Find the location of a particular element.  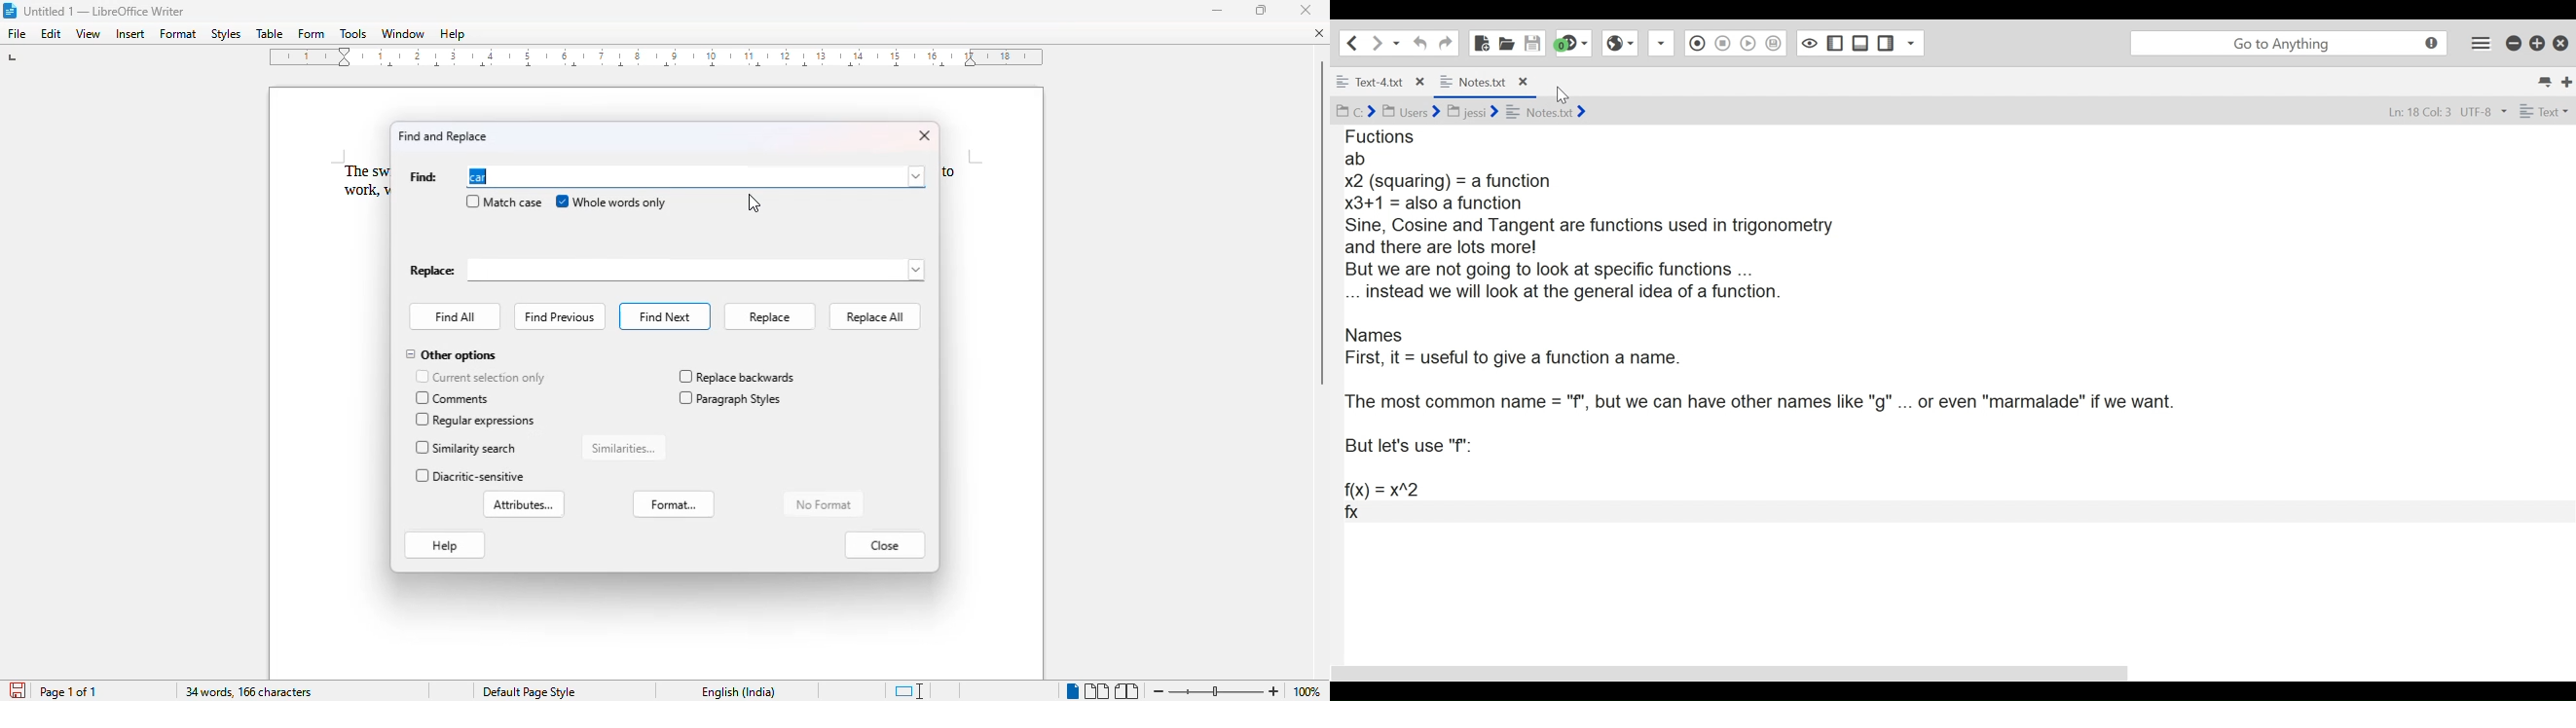

New Tab is located at coordinates (2567, 80).